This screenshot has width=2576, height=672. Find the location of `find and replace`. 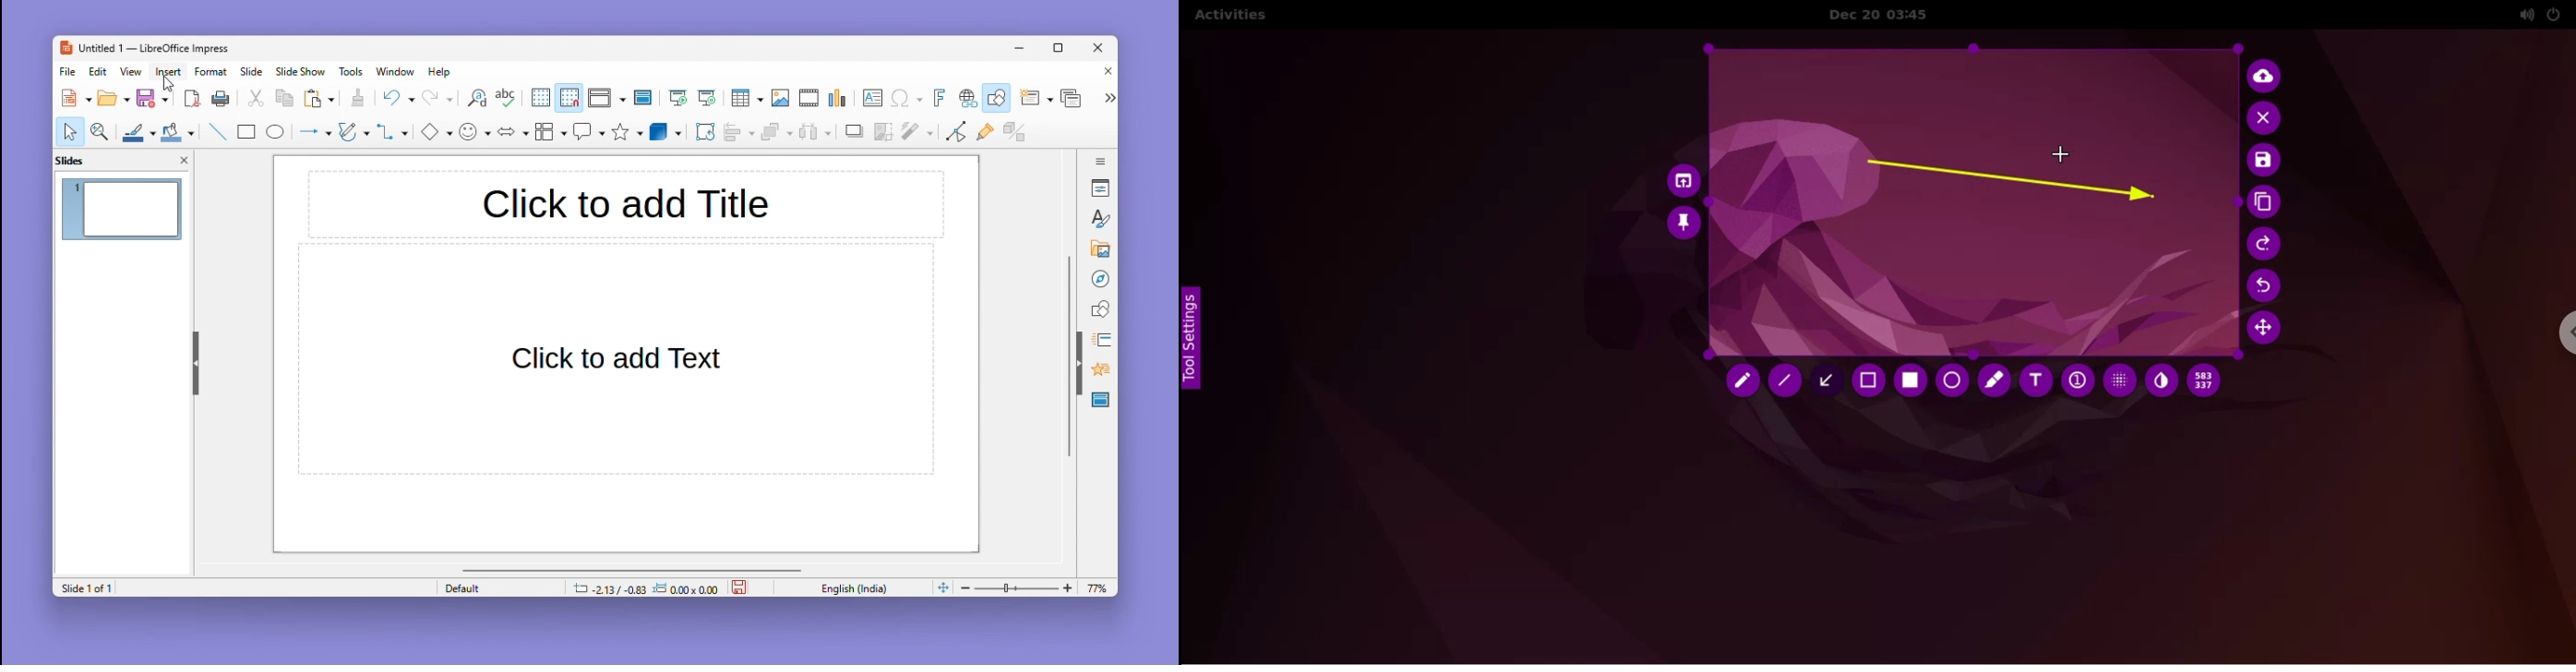

find and replace is located at coordinates (475, 98).